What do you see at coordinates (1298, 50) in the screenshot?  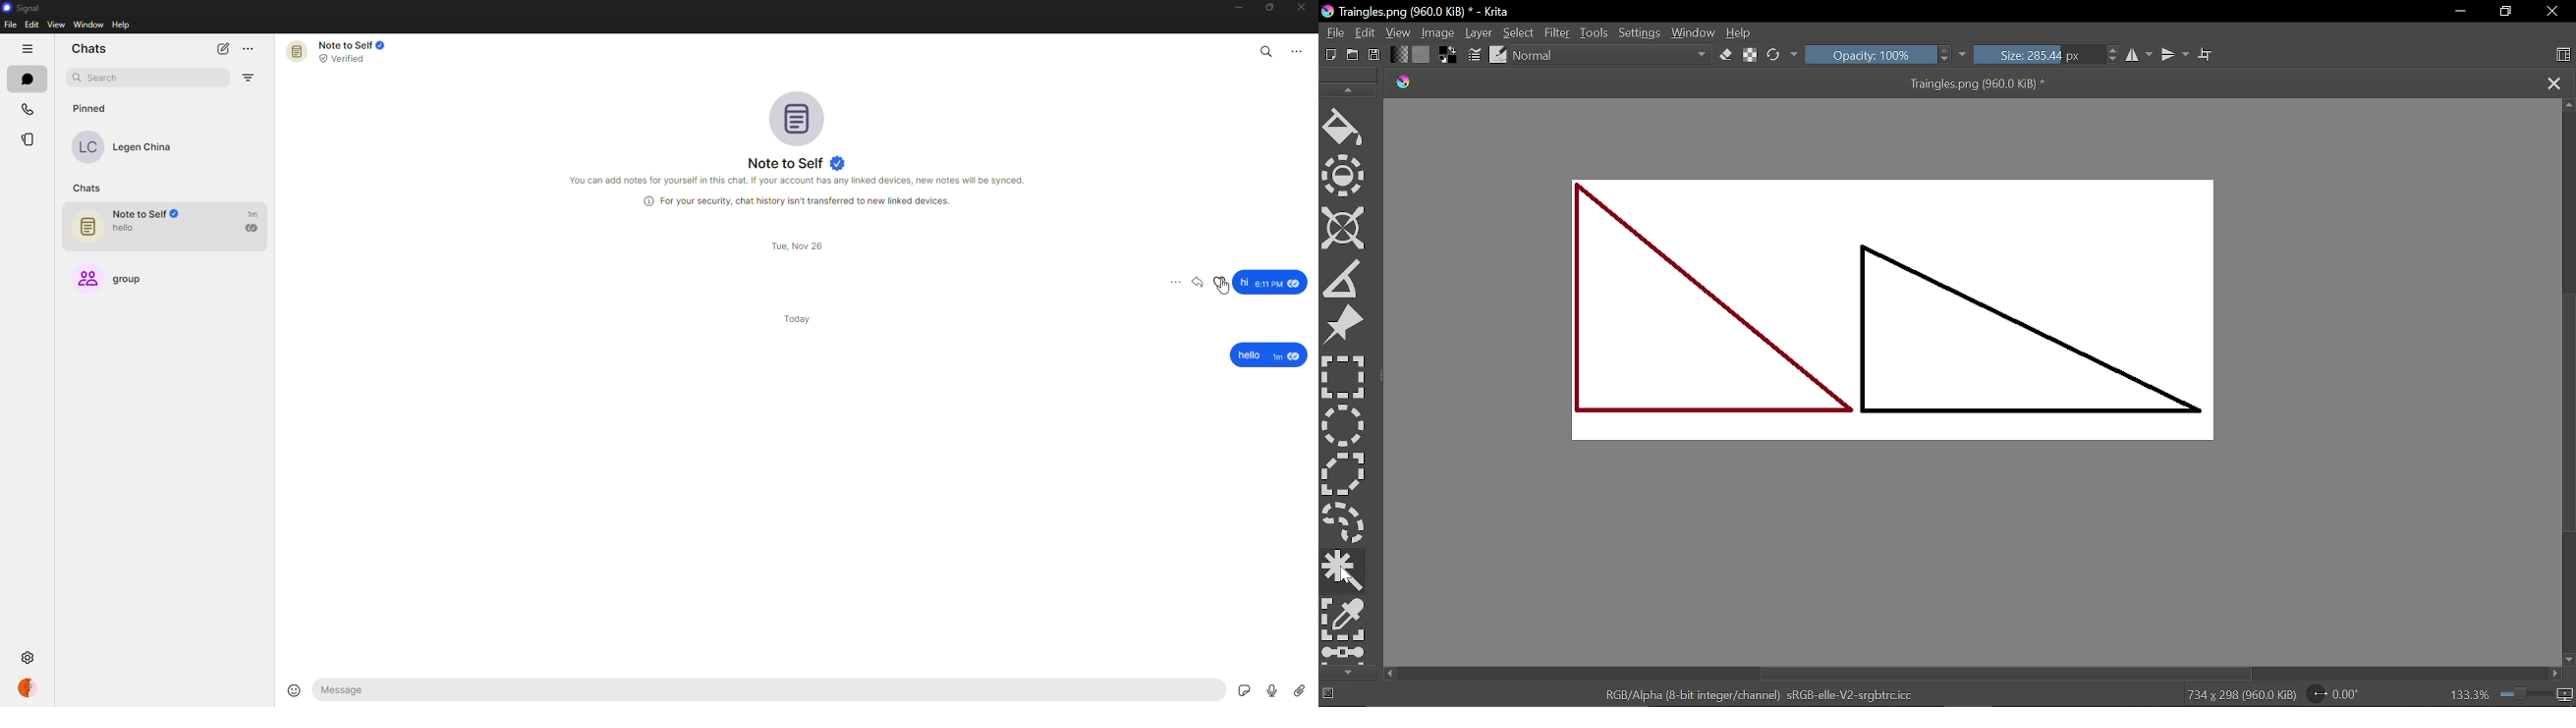 I see `more` at bounding box center [1298, 50].